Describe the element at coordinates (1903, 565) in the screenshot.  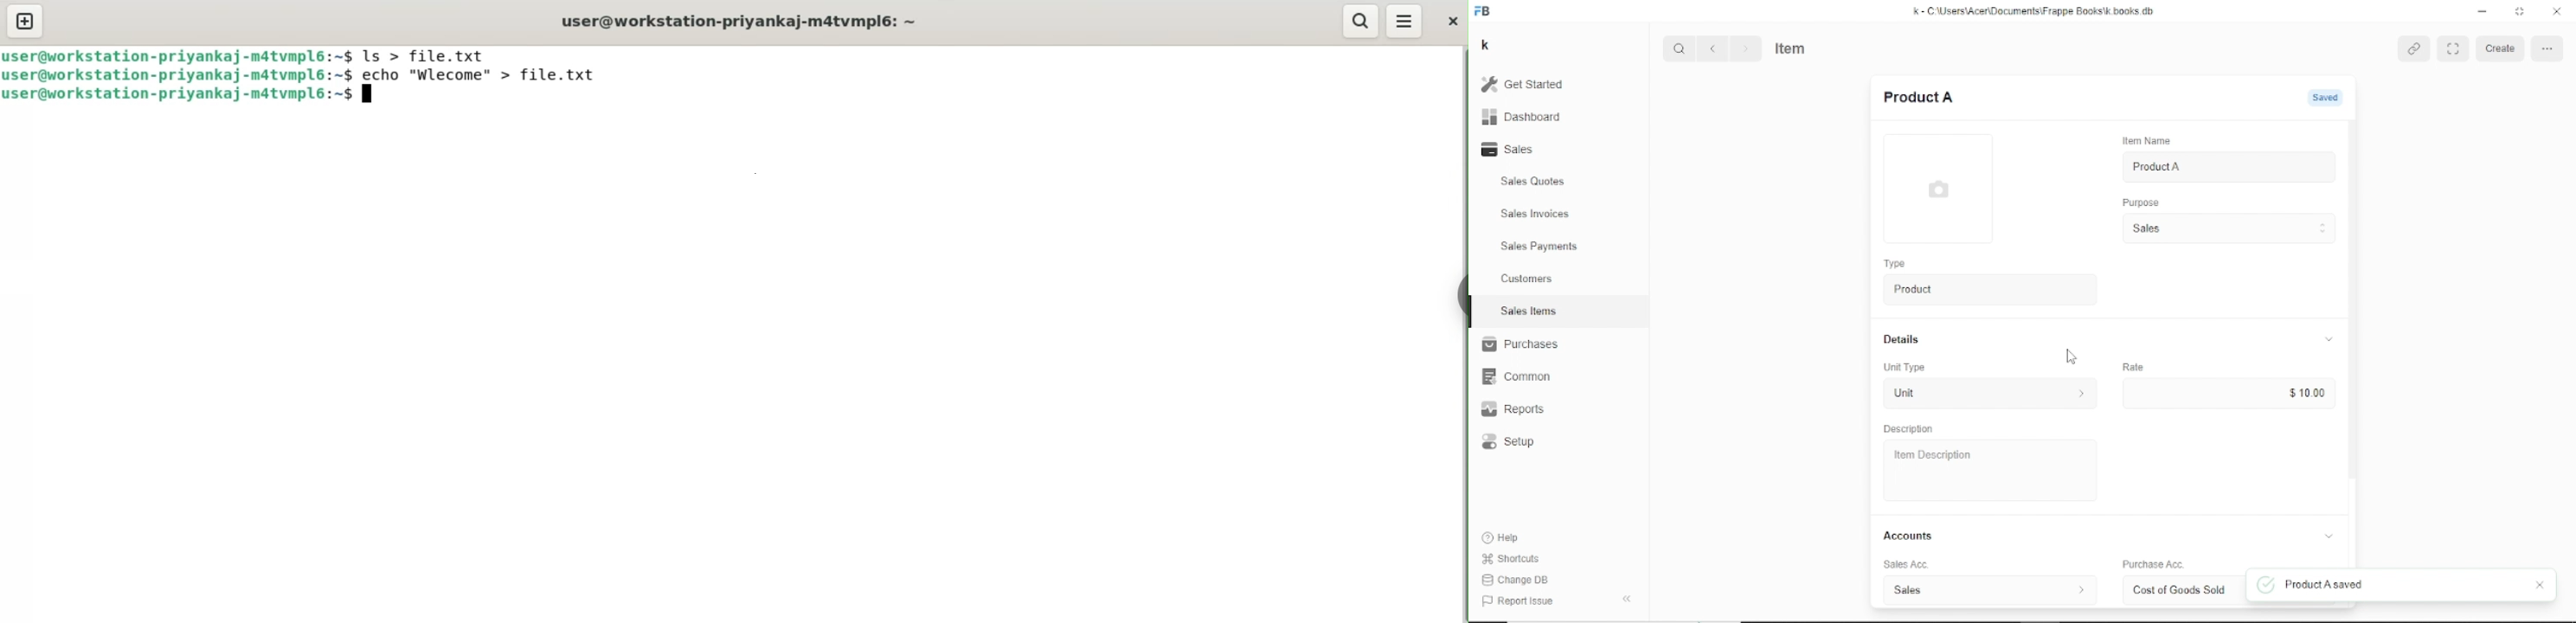
I see `Sales Acc.` at that location.